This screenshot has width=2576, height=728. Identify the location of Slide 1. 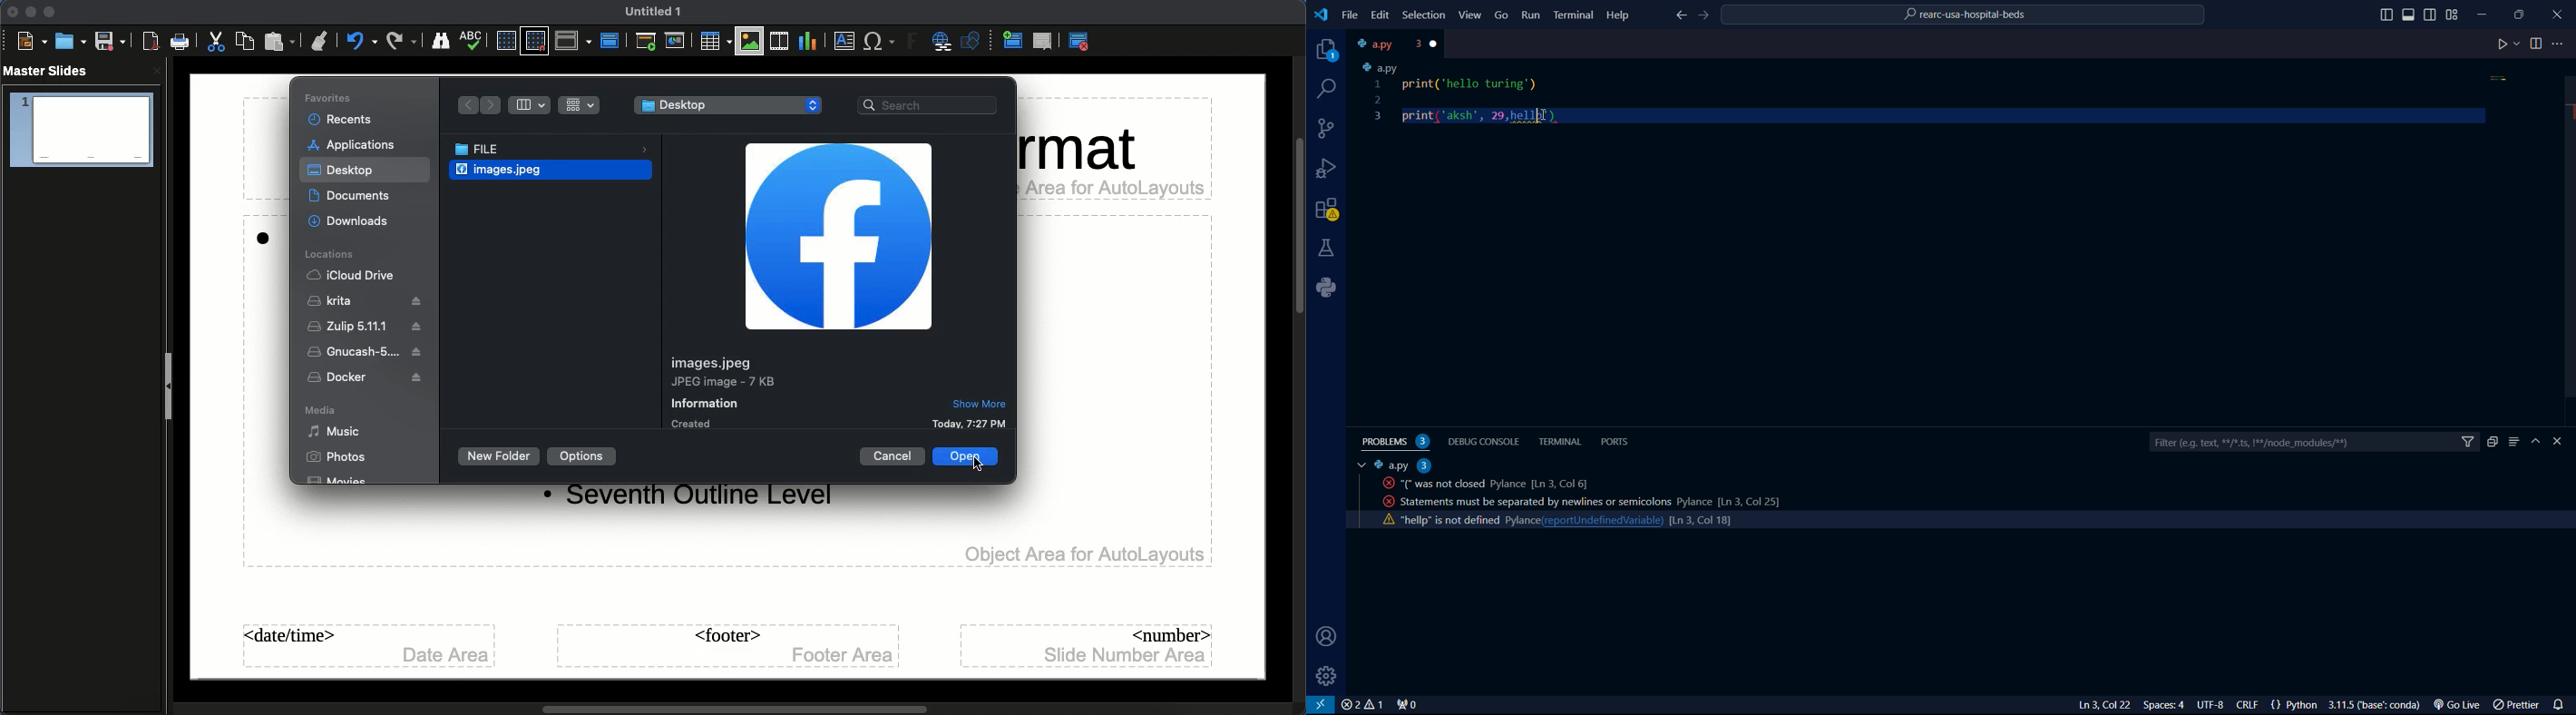
(83, 130).